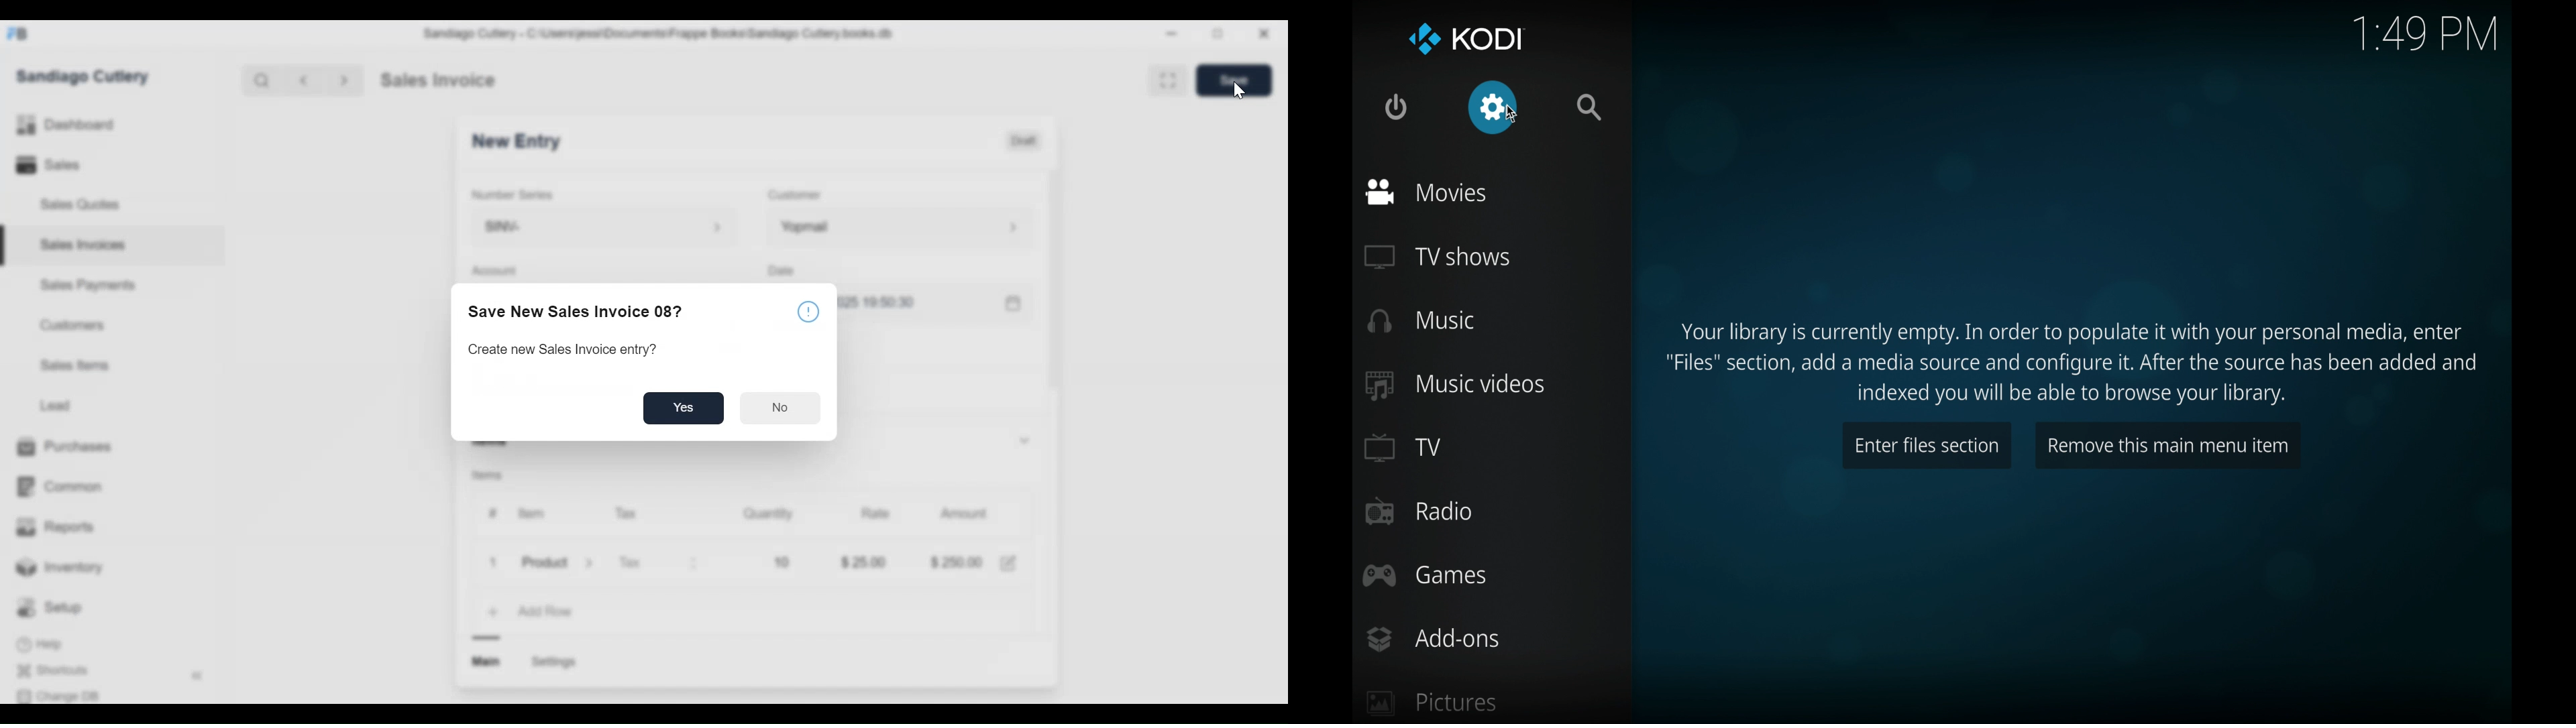  Describe the element at coordinates (1465, 38) in the screenshot. I see `kodi` at that location.